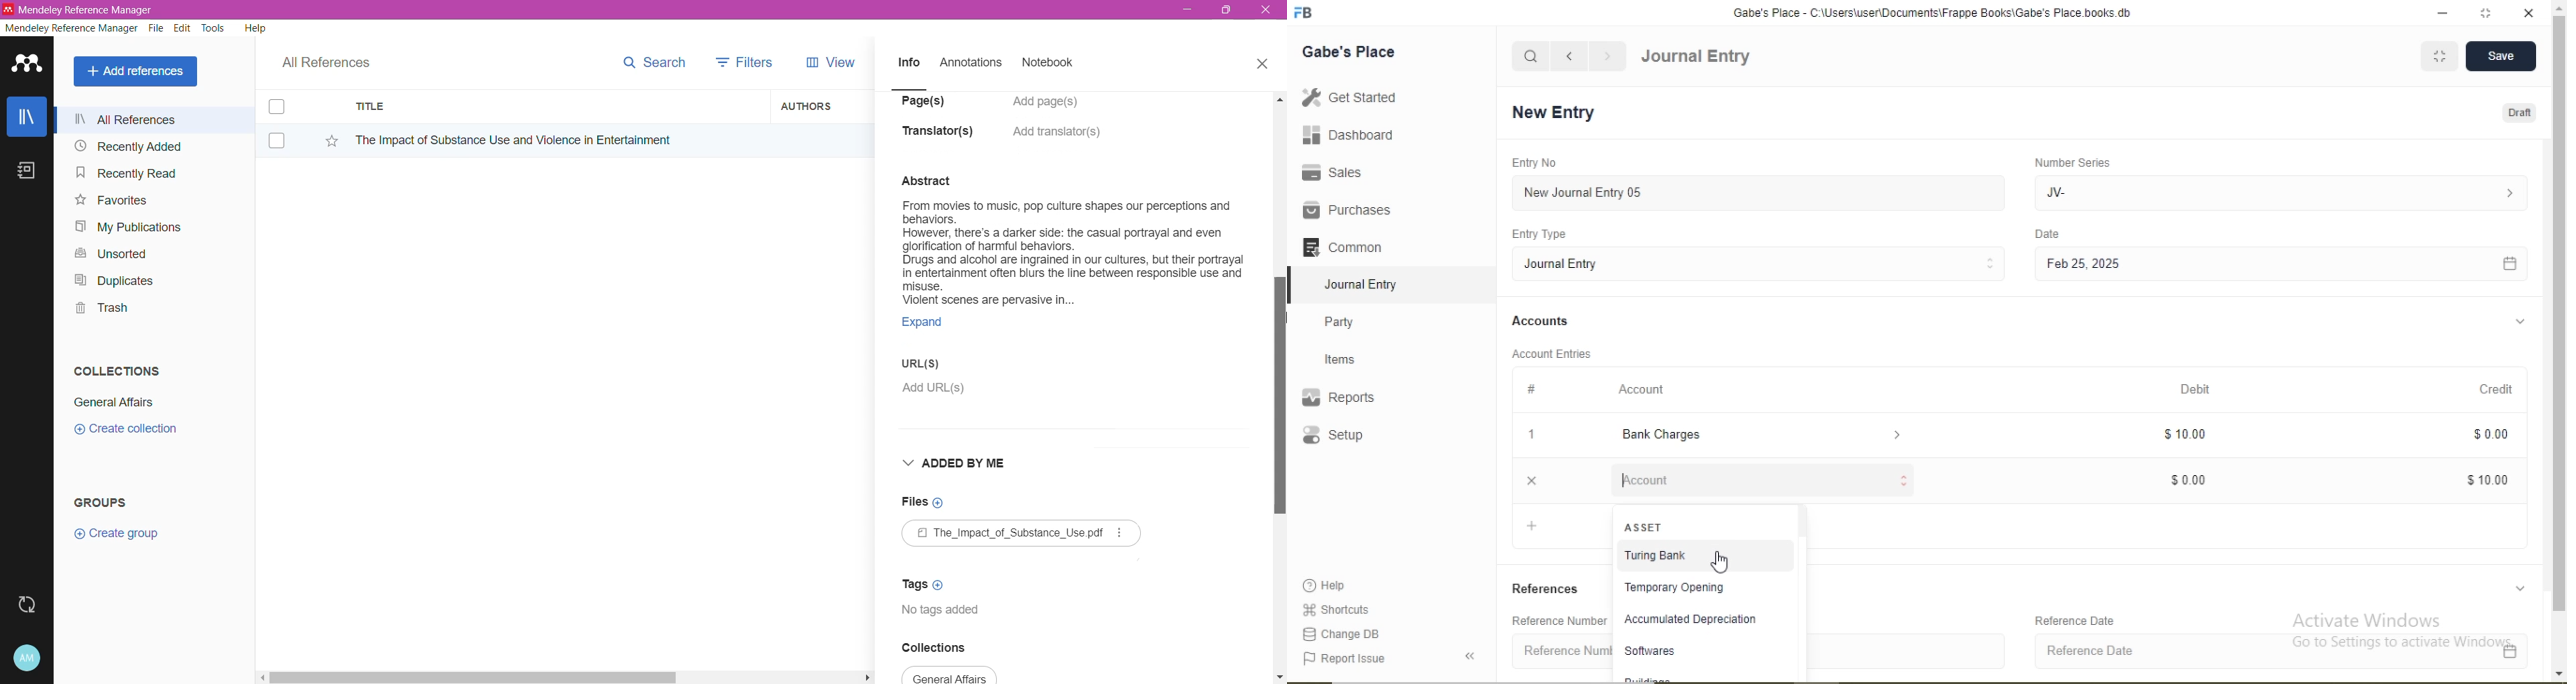 The height and width of the screenshot is (700, 2576). What do you see at coordinates (113, 368) in the screenshot?
I see `Collections` at bounding box center [113, 368].